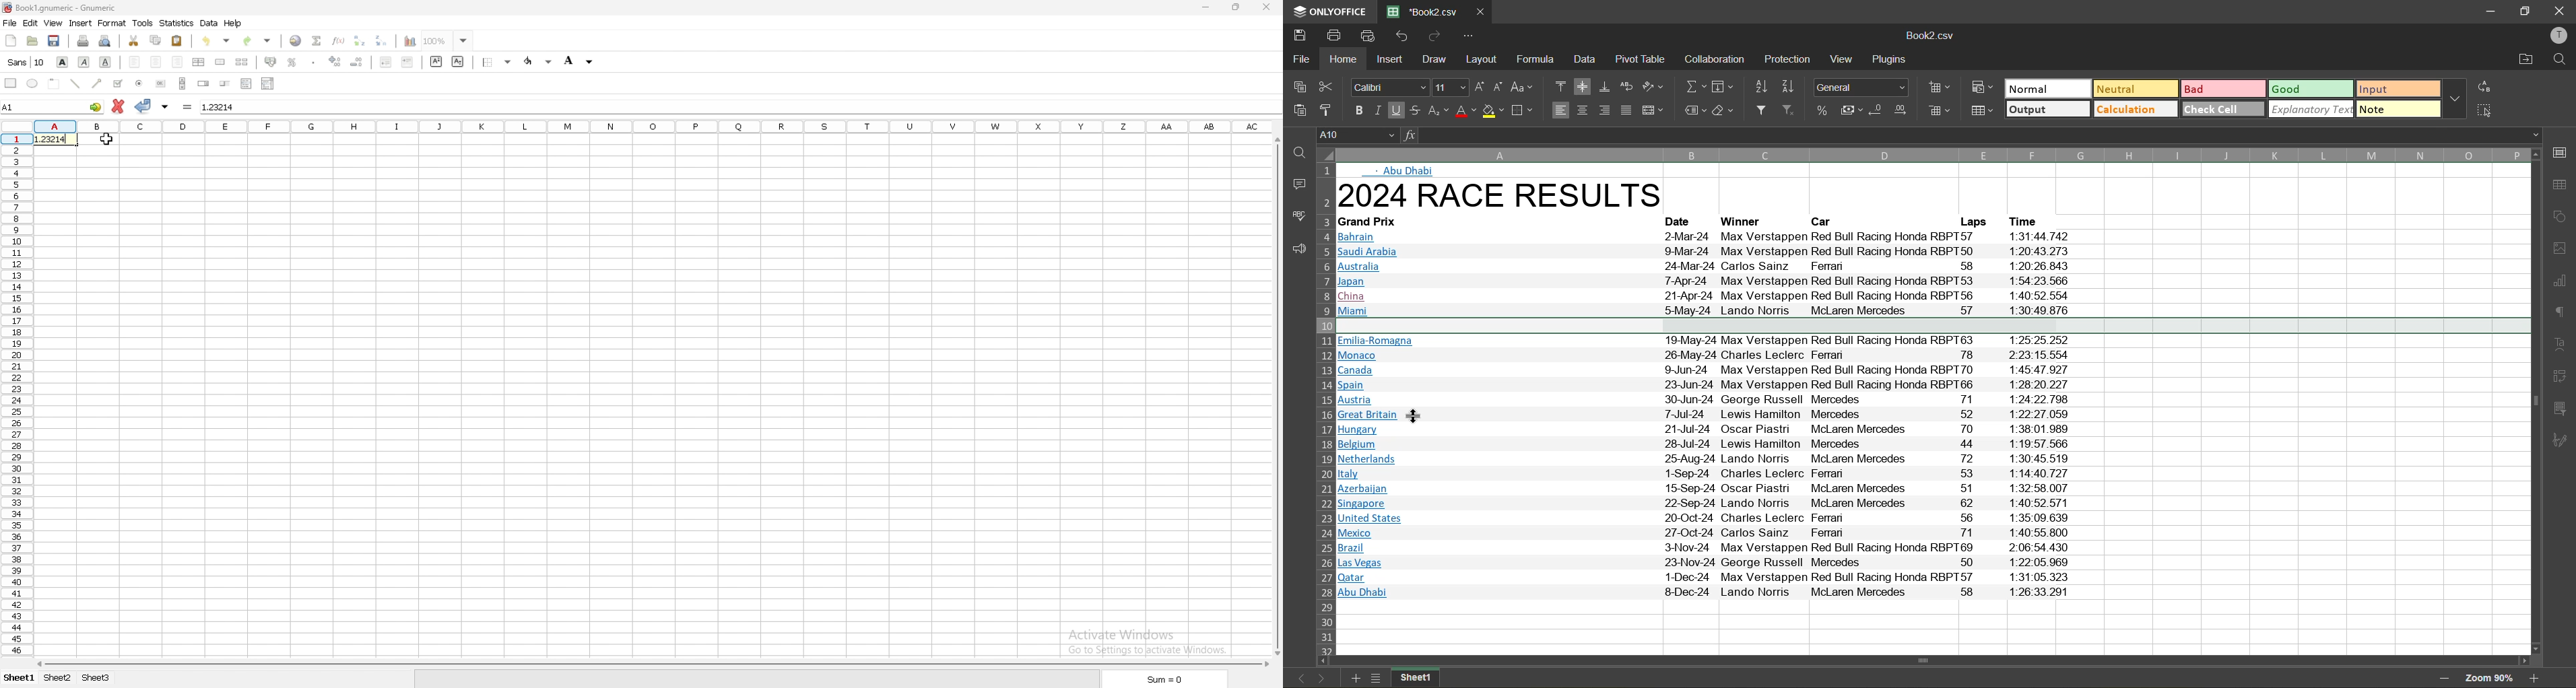 This screenshot has height=700, width=2576. Describe the element at coordinates (118, 106) in the screenshot. I see `cancel changes` at that location.